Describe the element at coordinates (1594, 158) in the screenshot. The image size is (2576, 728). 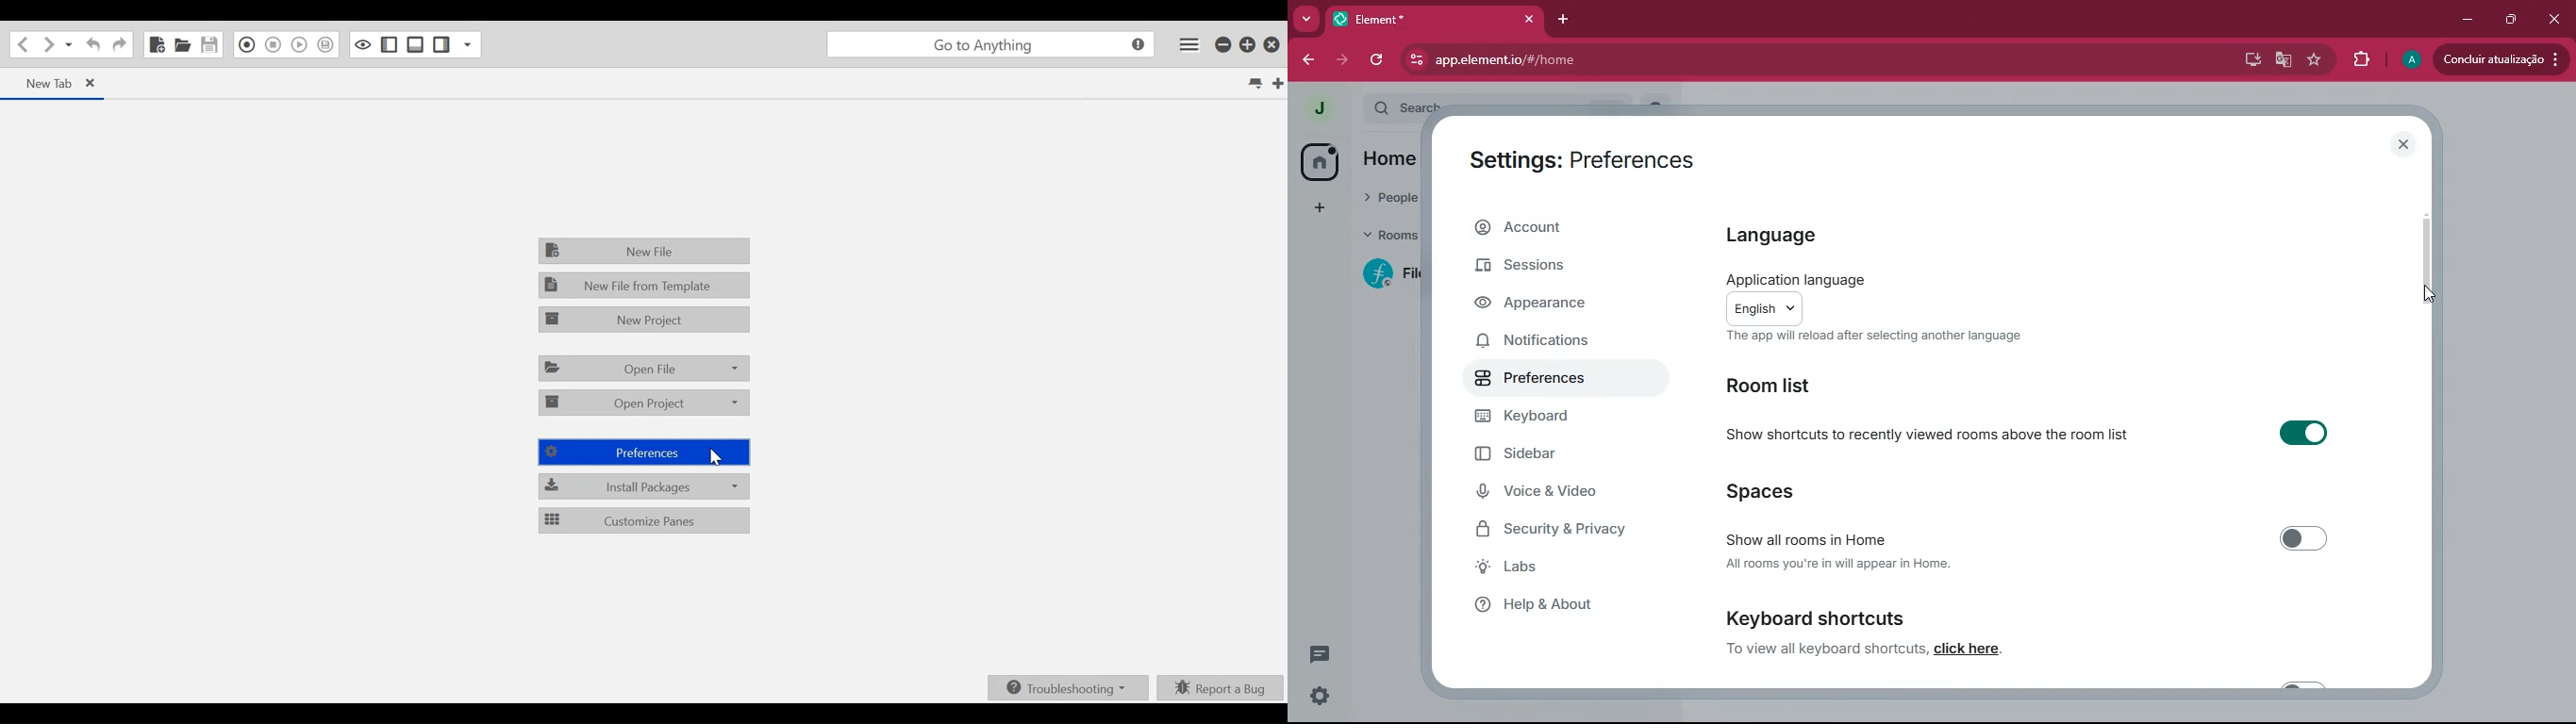
I see `settings : preferences` at that location.